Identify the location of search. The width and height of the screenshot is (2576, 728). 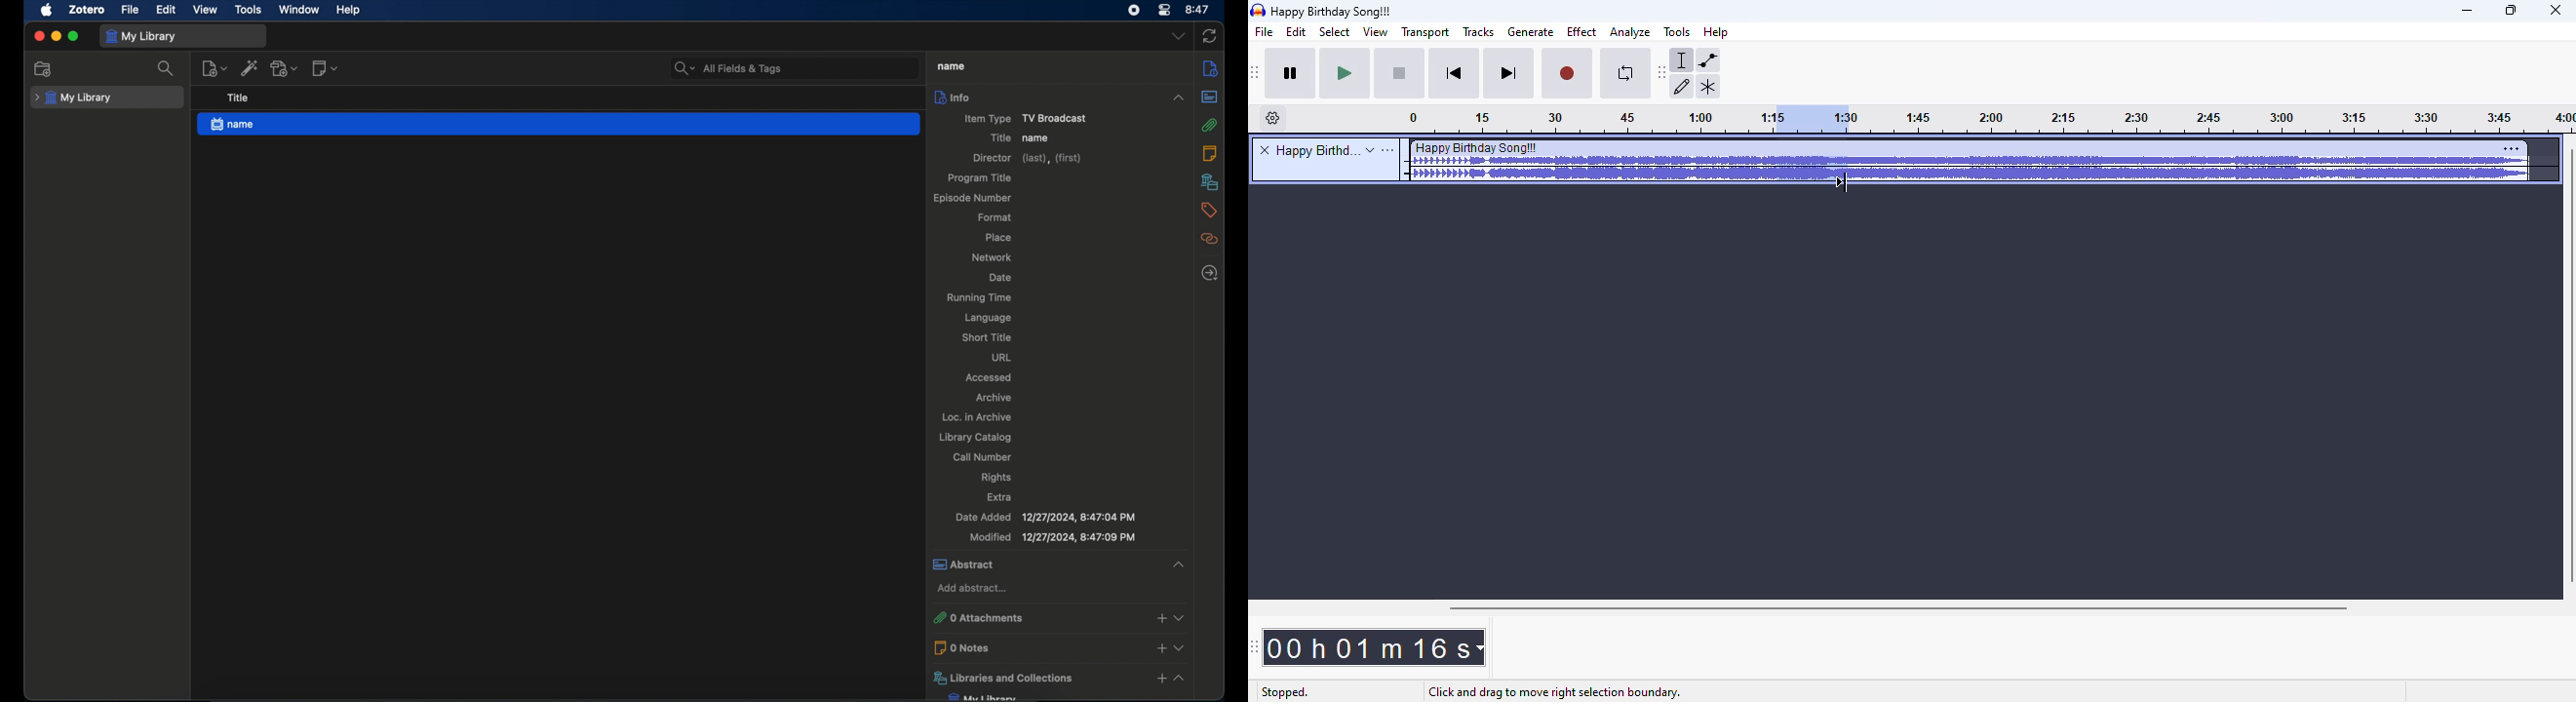
(167, 68).